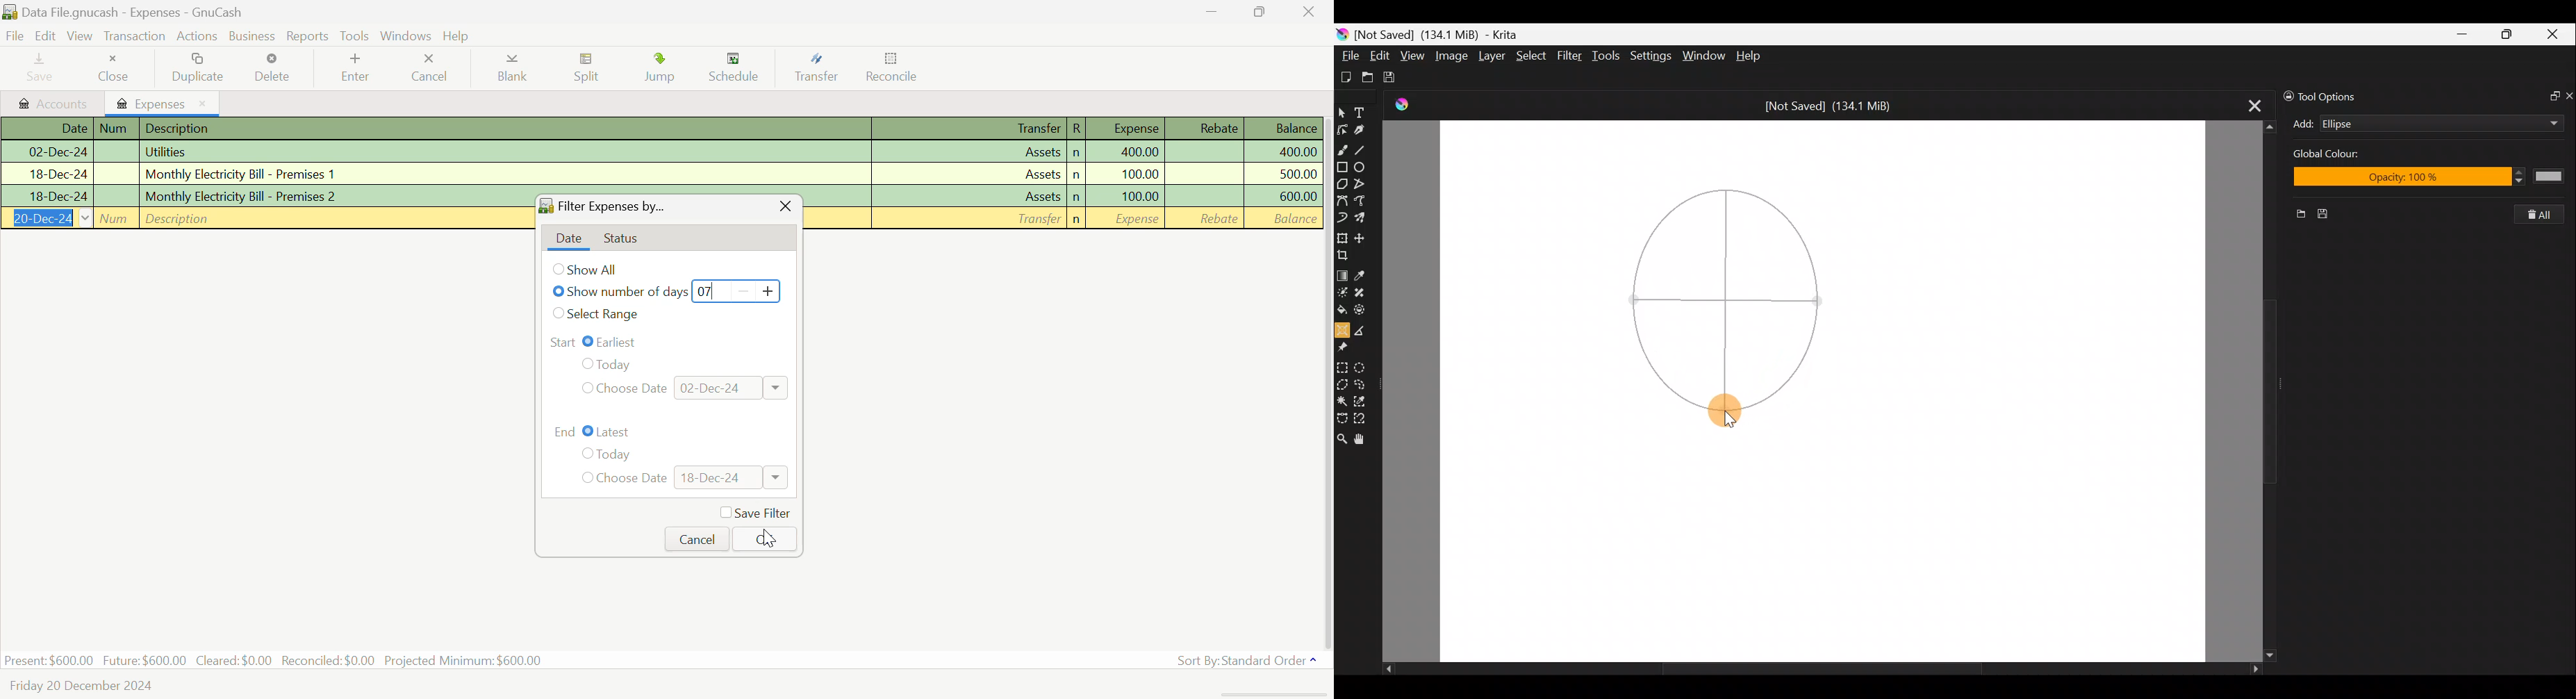 This screenshot has height=700, width=2576. What do you see at coordinates (1343, 236) in the screenshot?
I see `Transform a layer/selection` at bounding box center [1343, 236].